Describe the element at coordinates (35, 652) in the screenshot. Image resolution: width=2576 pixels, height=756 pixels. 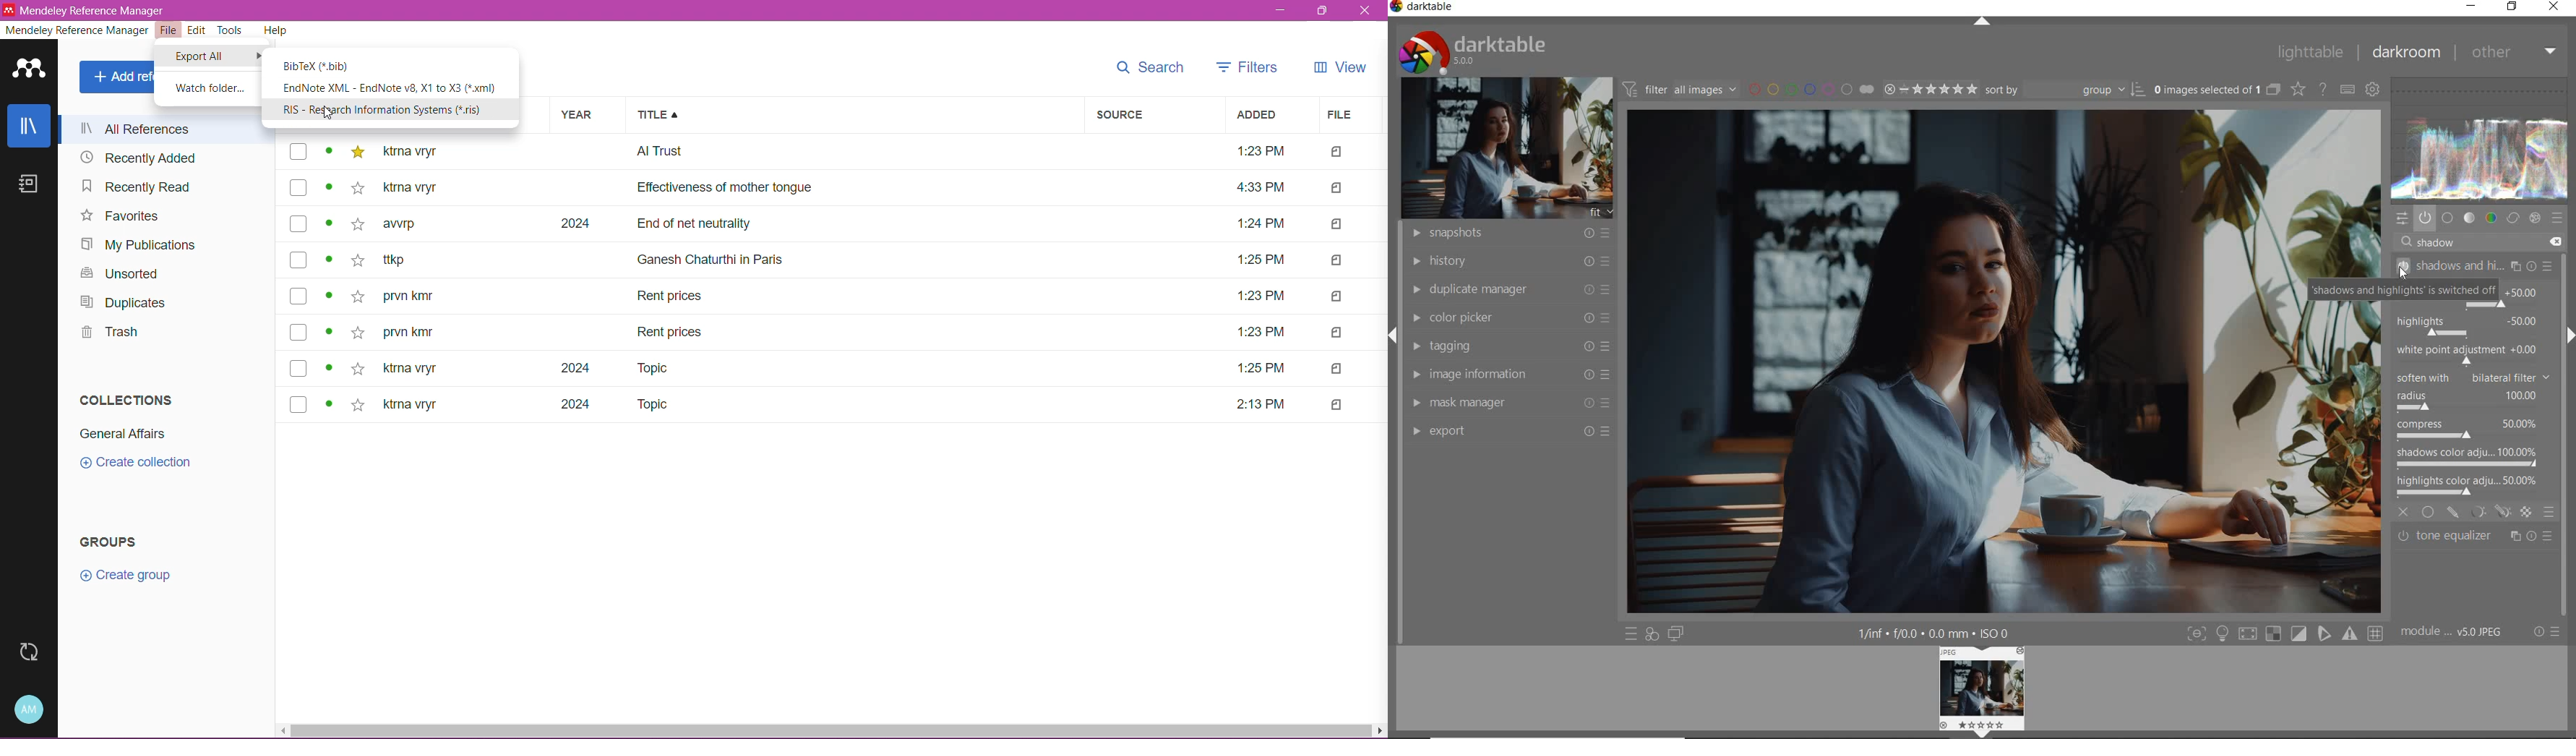
I see `Last Sync` at that location.